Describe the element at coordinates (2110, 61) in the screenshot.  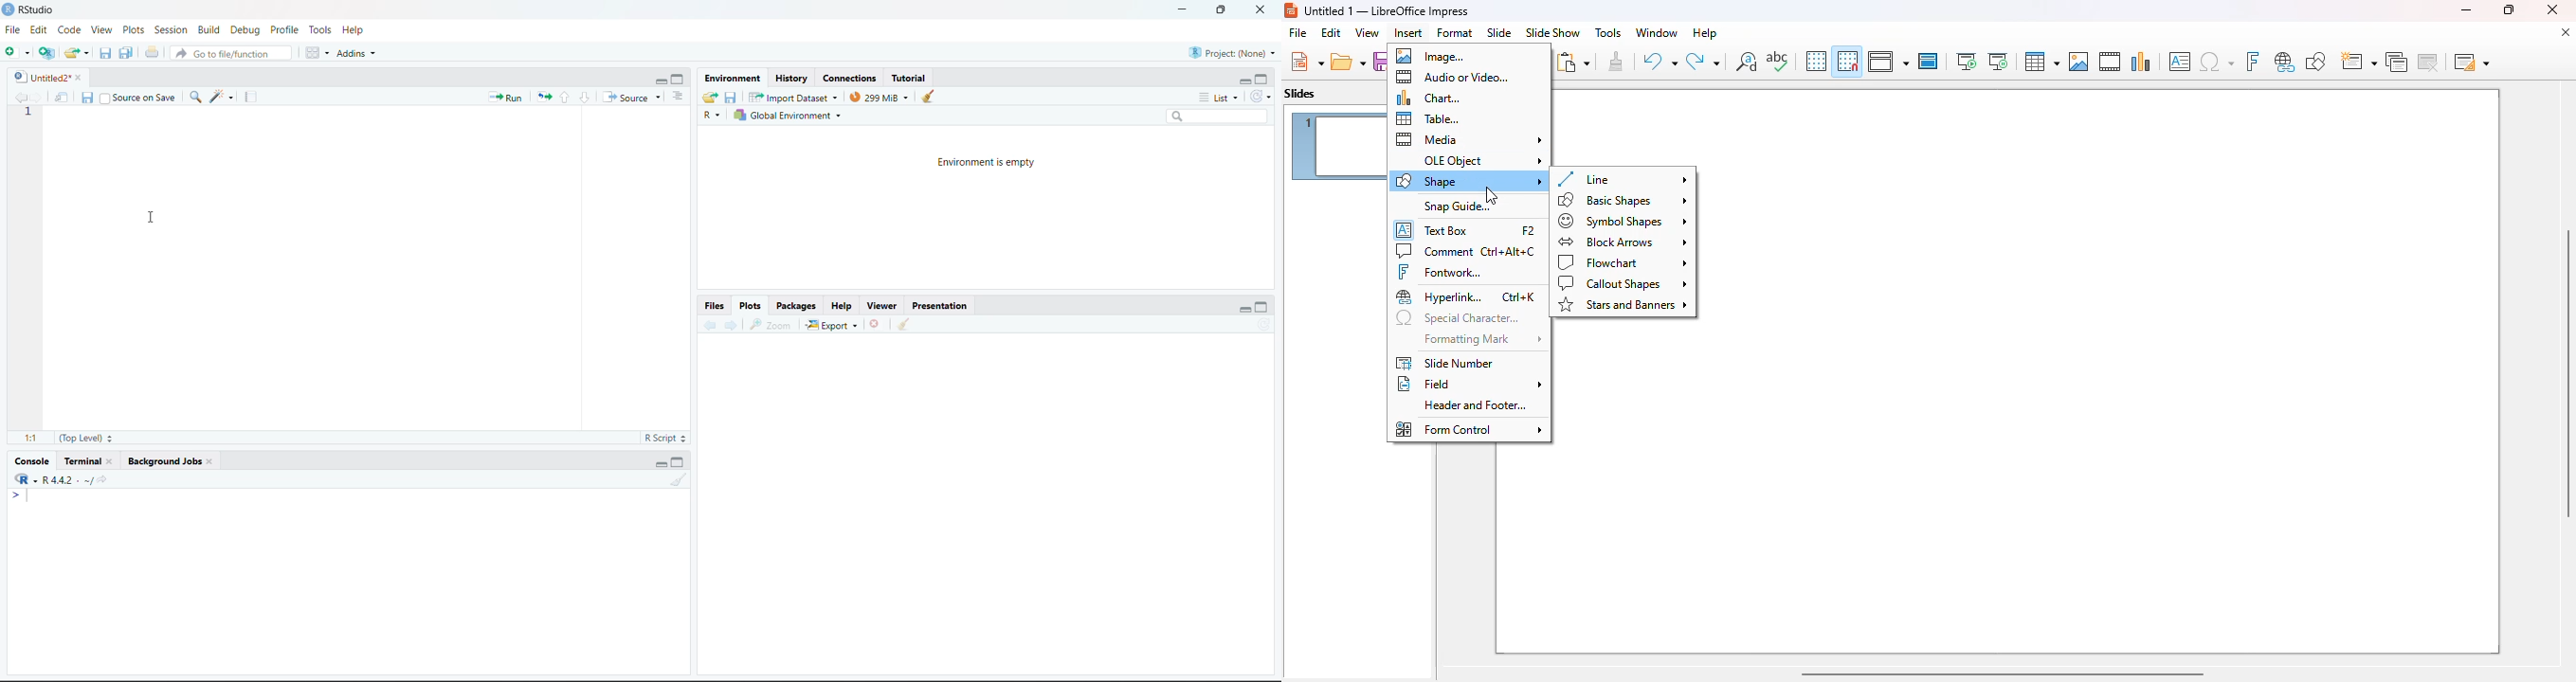
I see `insert audio or video` at that location.